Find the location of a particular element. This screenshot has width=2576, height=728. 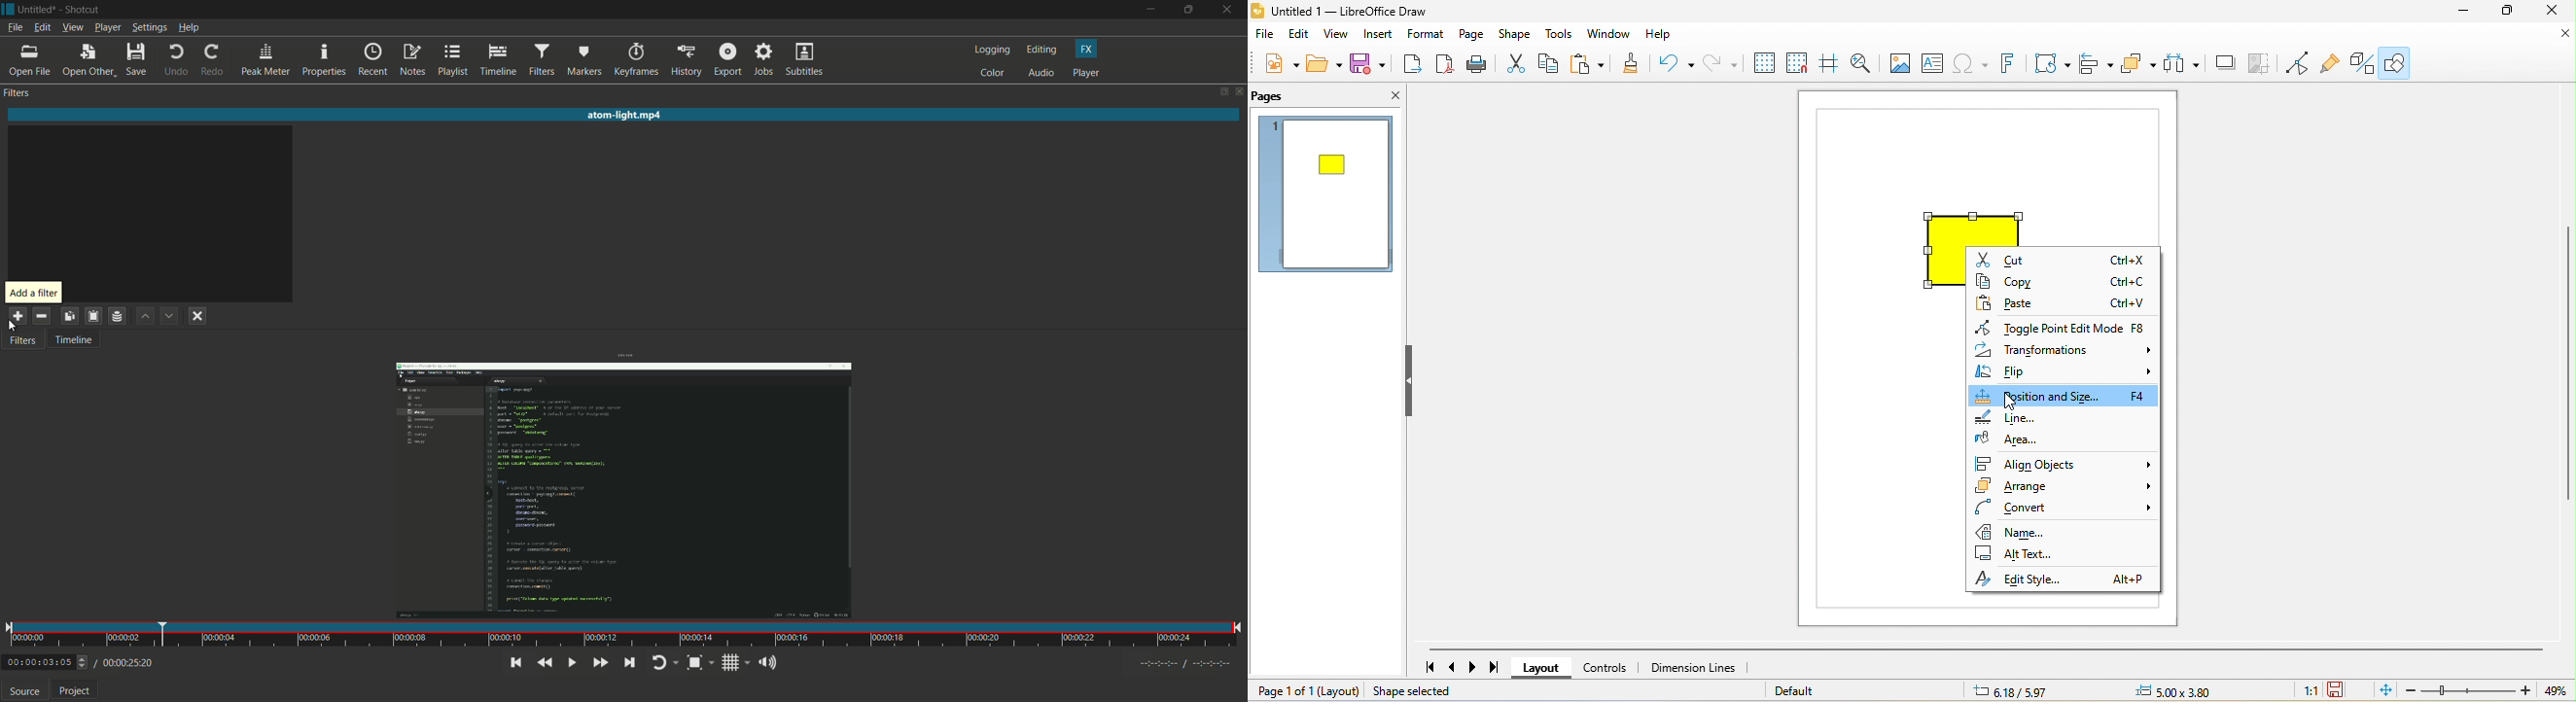

toggle point edit mode is located at coordinates (2064, 327).